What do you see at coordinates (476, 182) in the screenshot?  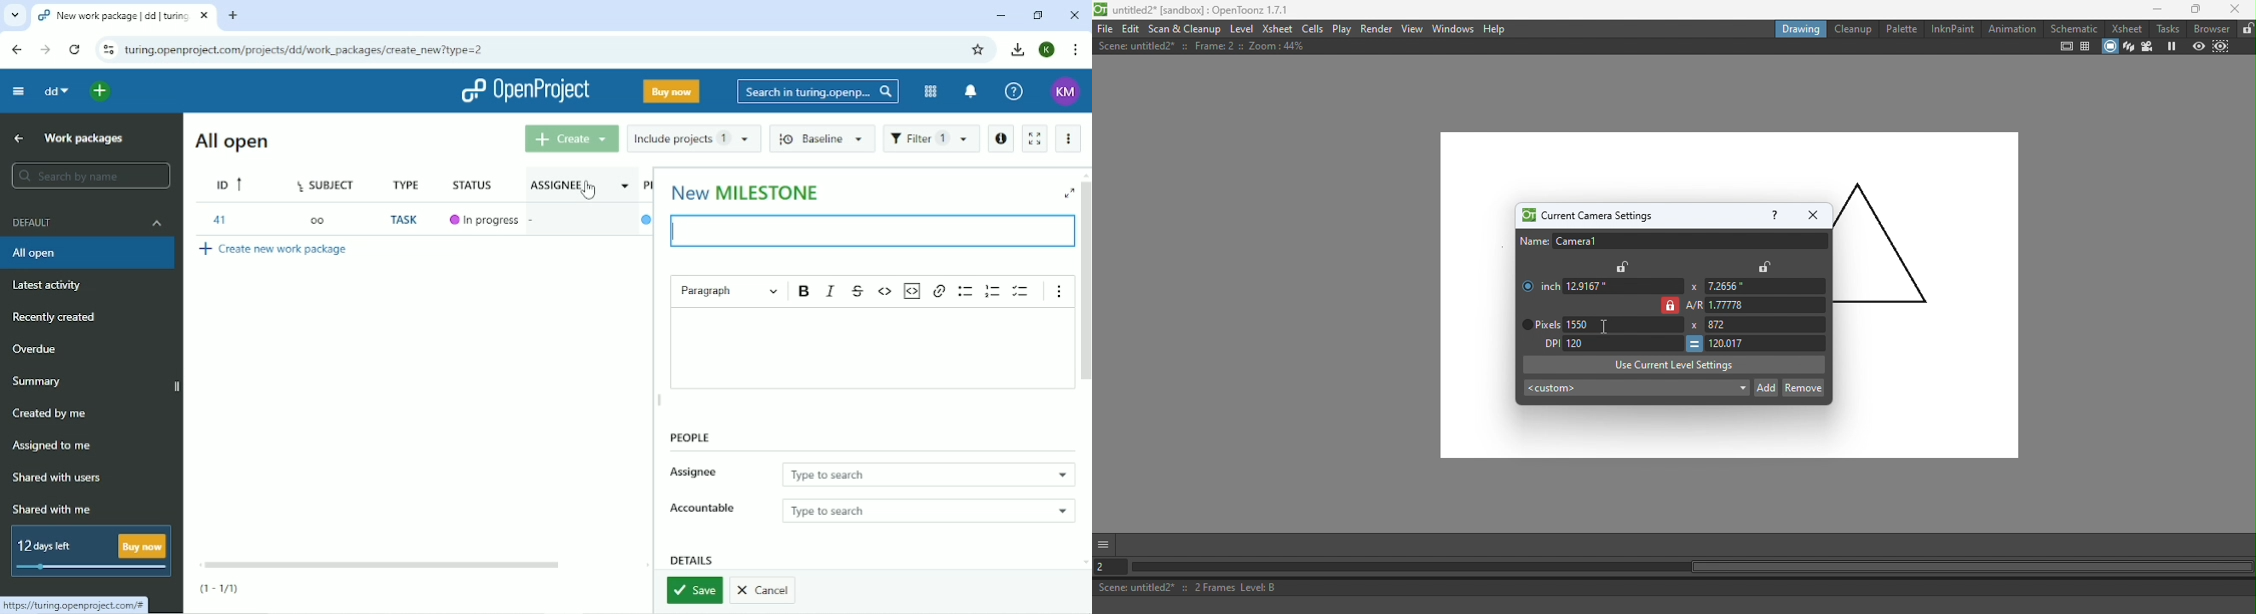 I see `status` at bounding box center [476, 182].